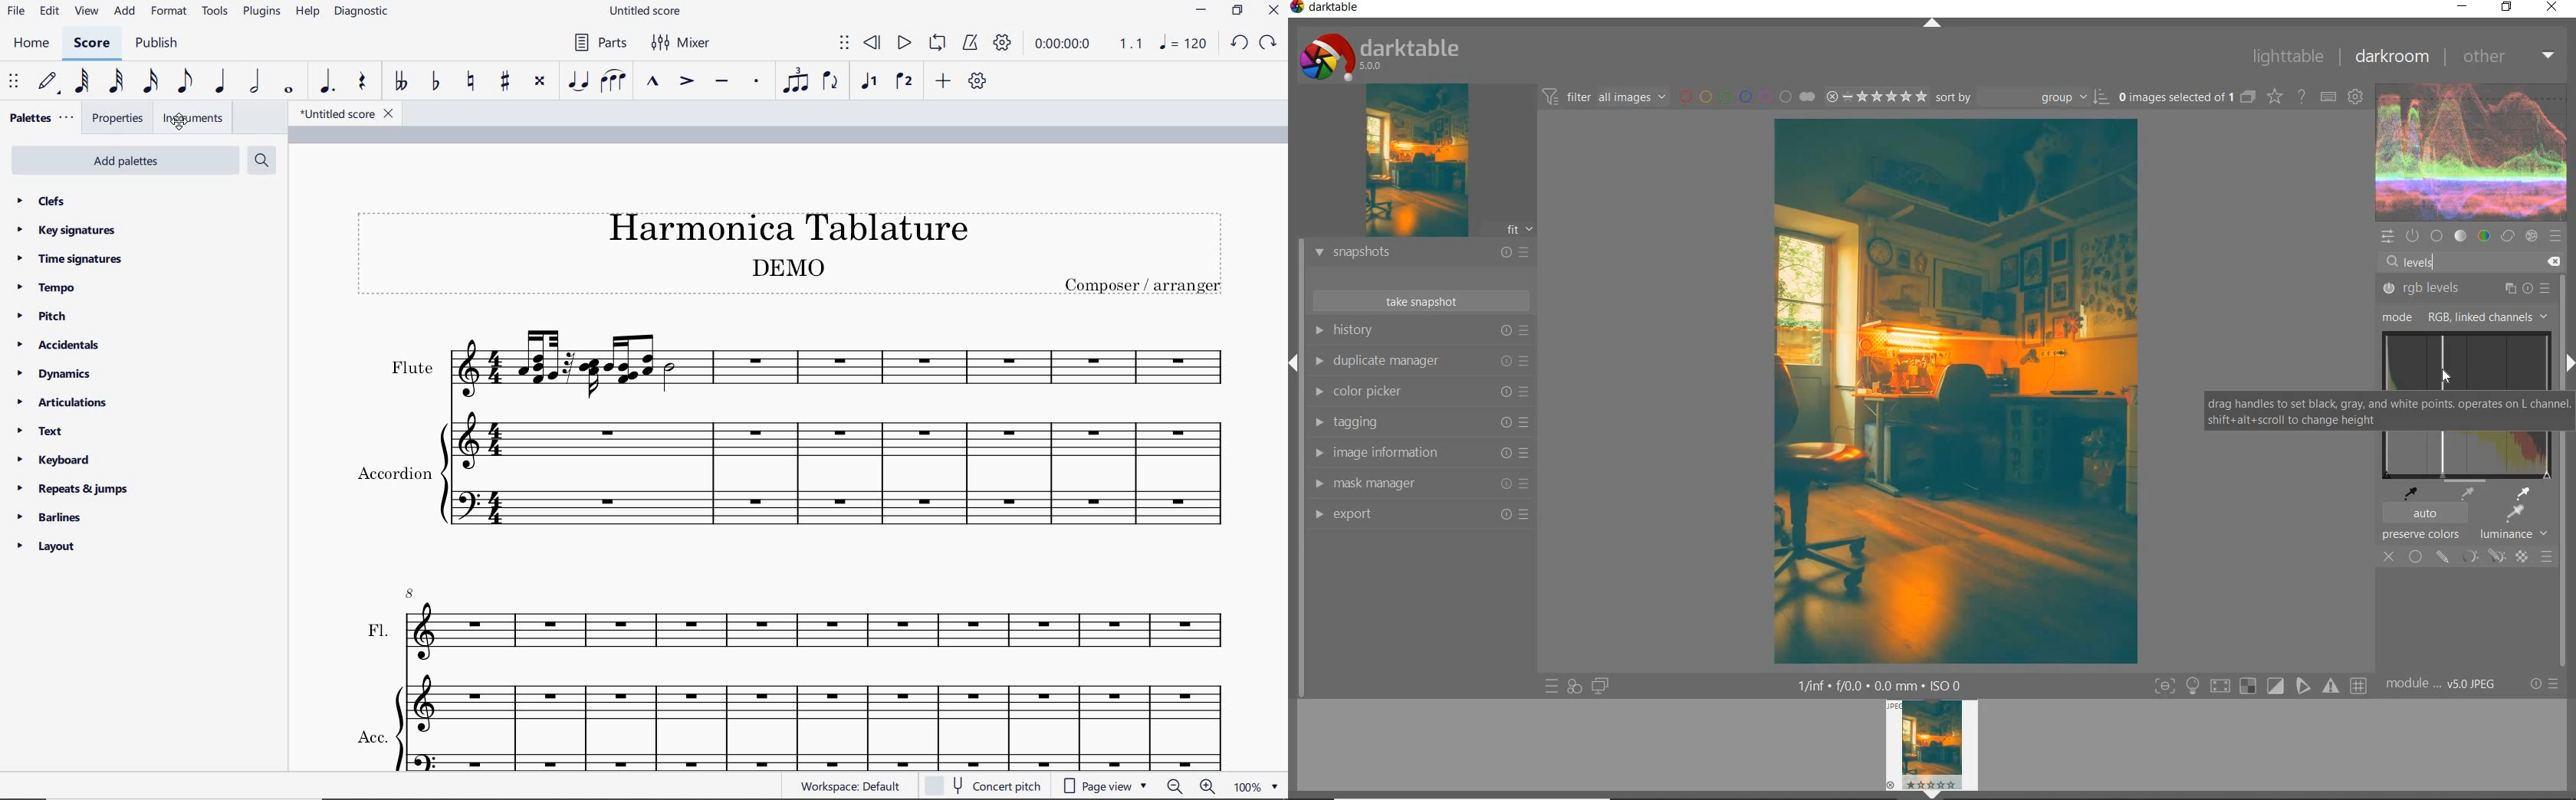 This screenshot has height=812, width=2576. Describe the element at coordinates (2562, 415) in the screenshot. I see `scrollbar` at that location.